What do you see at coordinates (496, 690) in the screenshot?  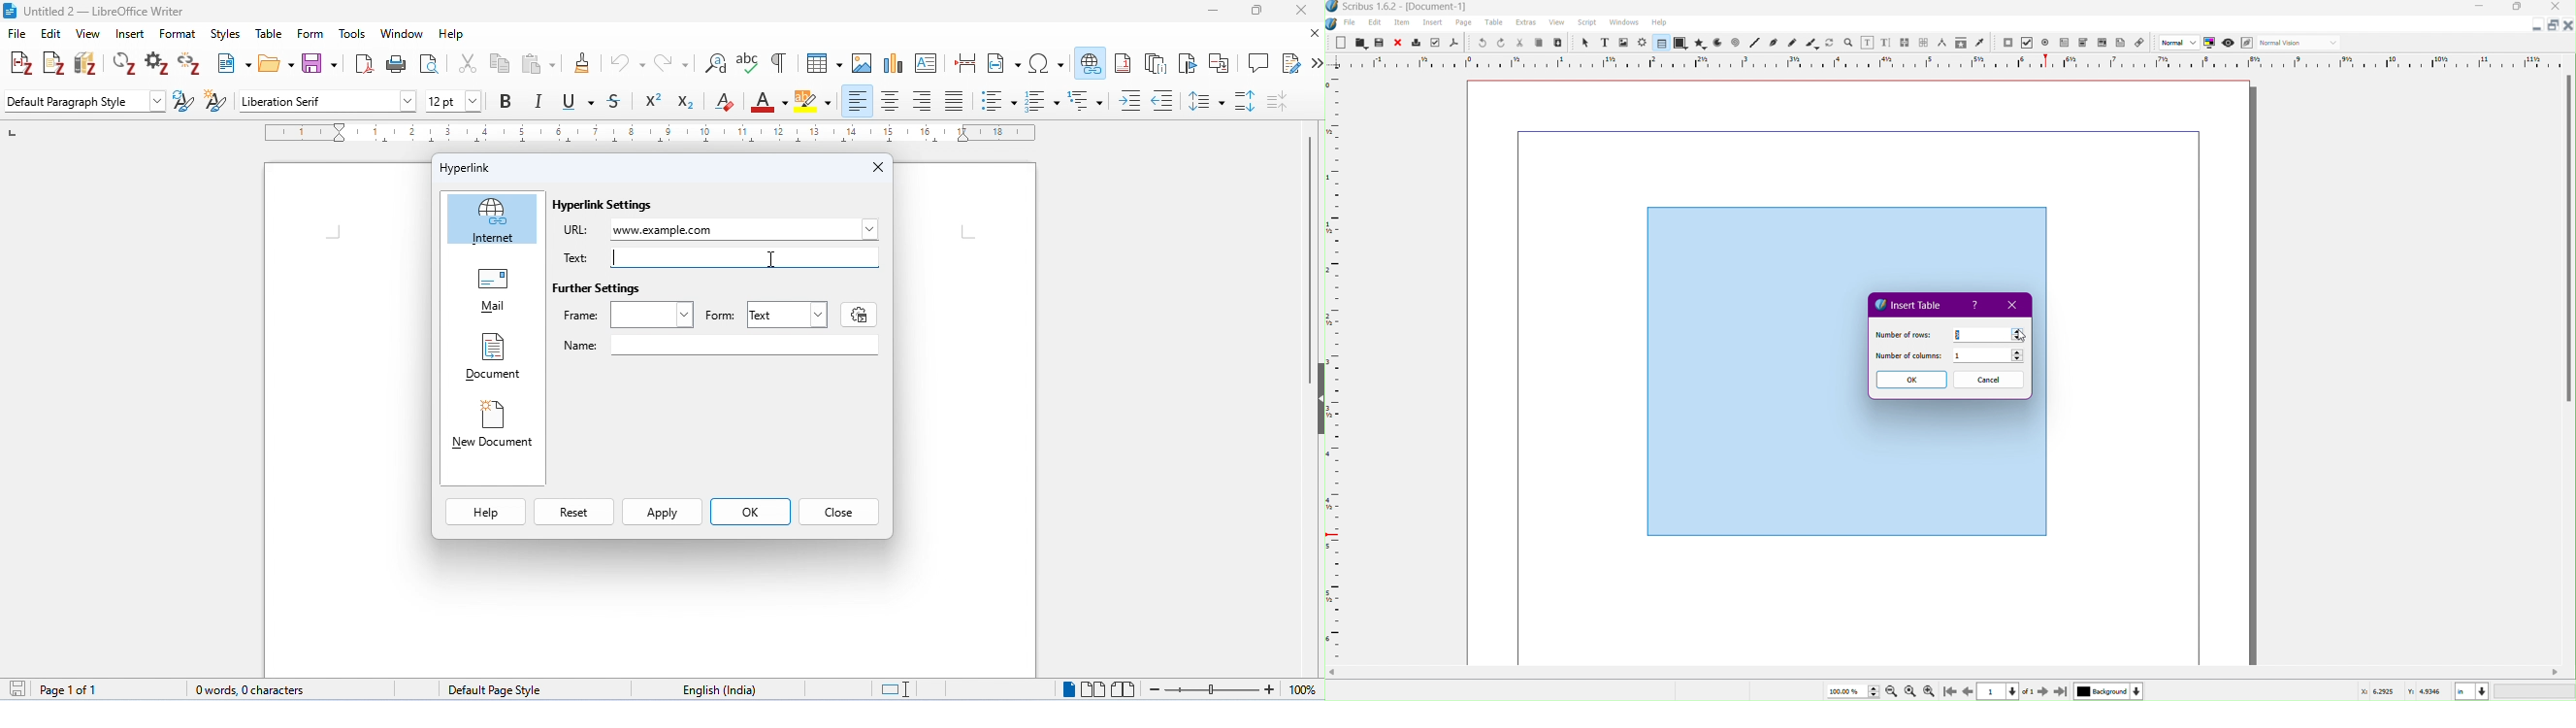 I see `default page style` at bounding box center [496, 690].